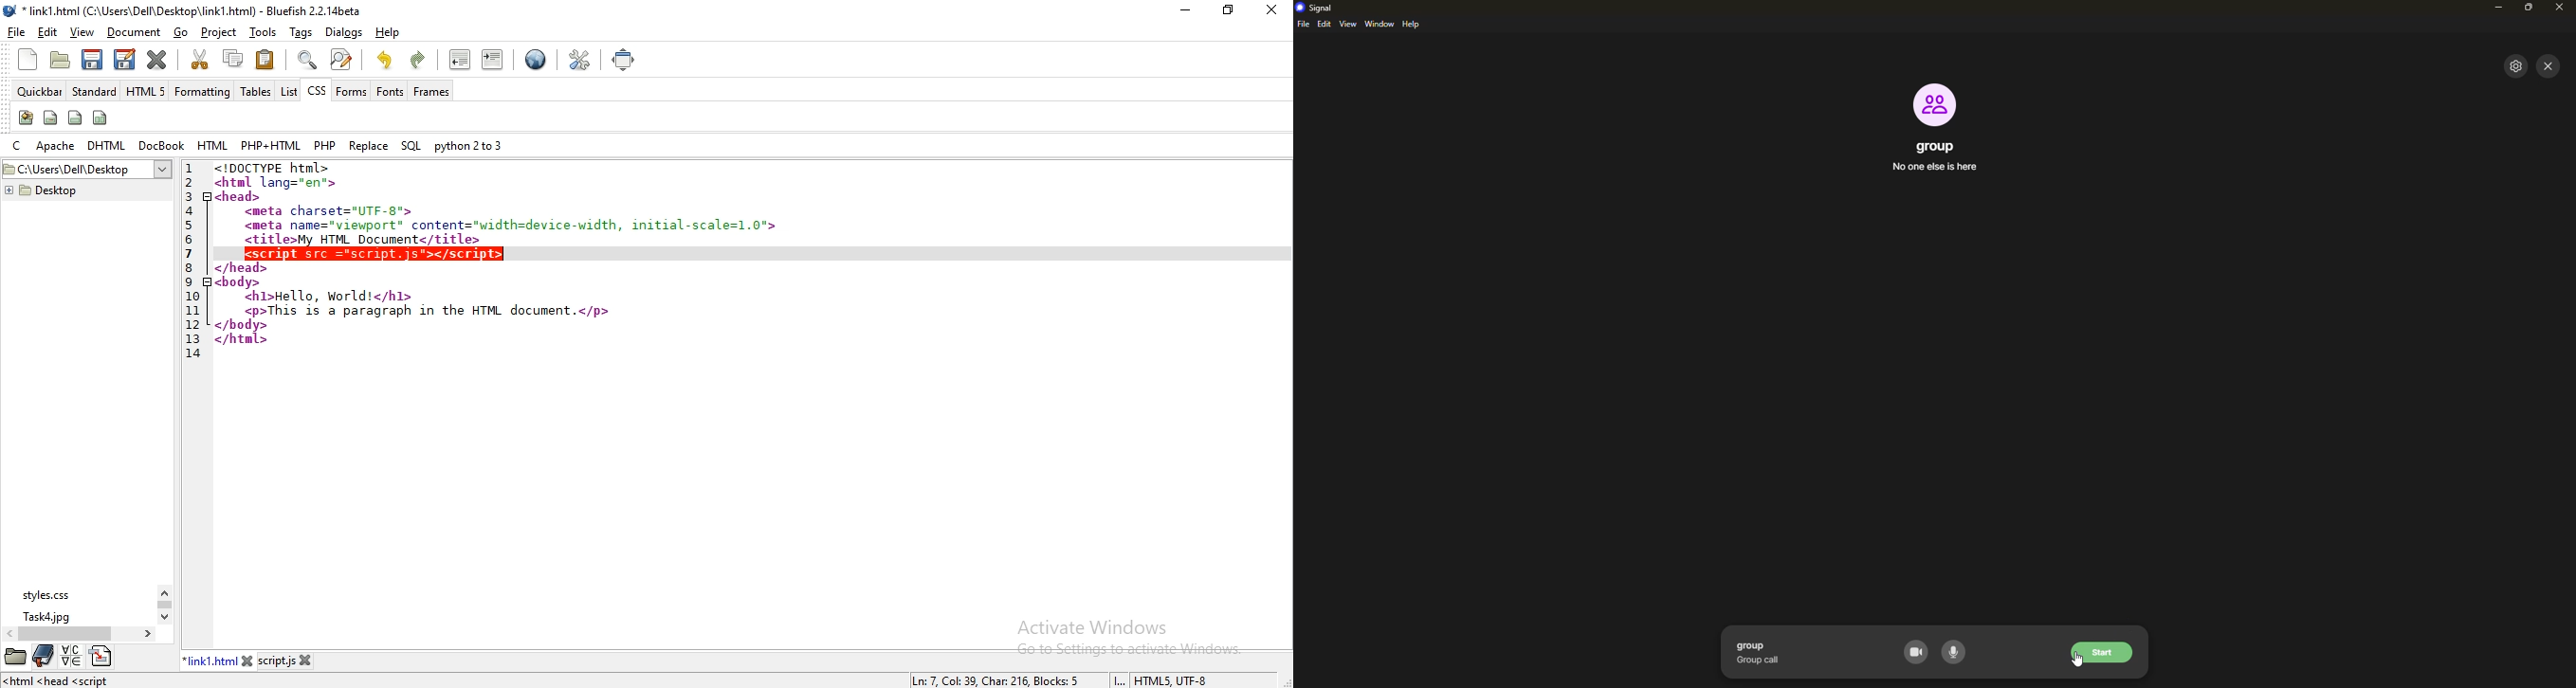 The width and height of the screenshot is (2576, 700). What do you see at coordinates (325, 145) in the screenshot?
I see `php` at bounding box center [325, 145].